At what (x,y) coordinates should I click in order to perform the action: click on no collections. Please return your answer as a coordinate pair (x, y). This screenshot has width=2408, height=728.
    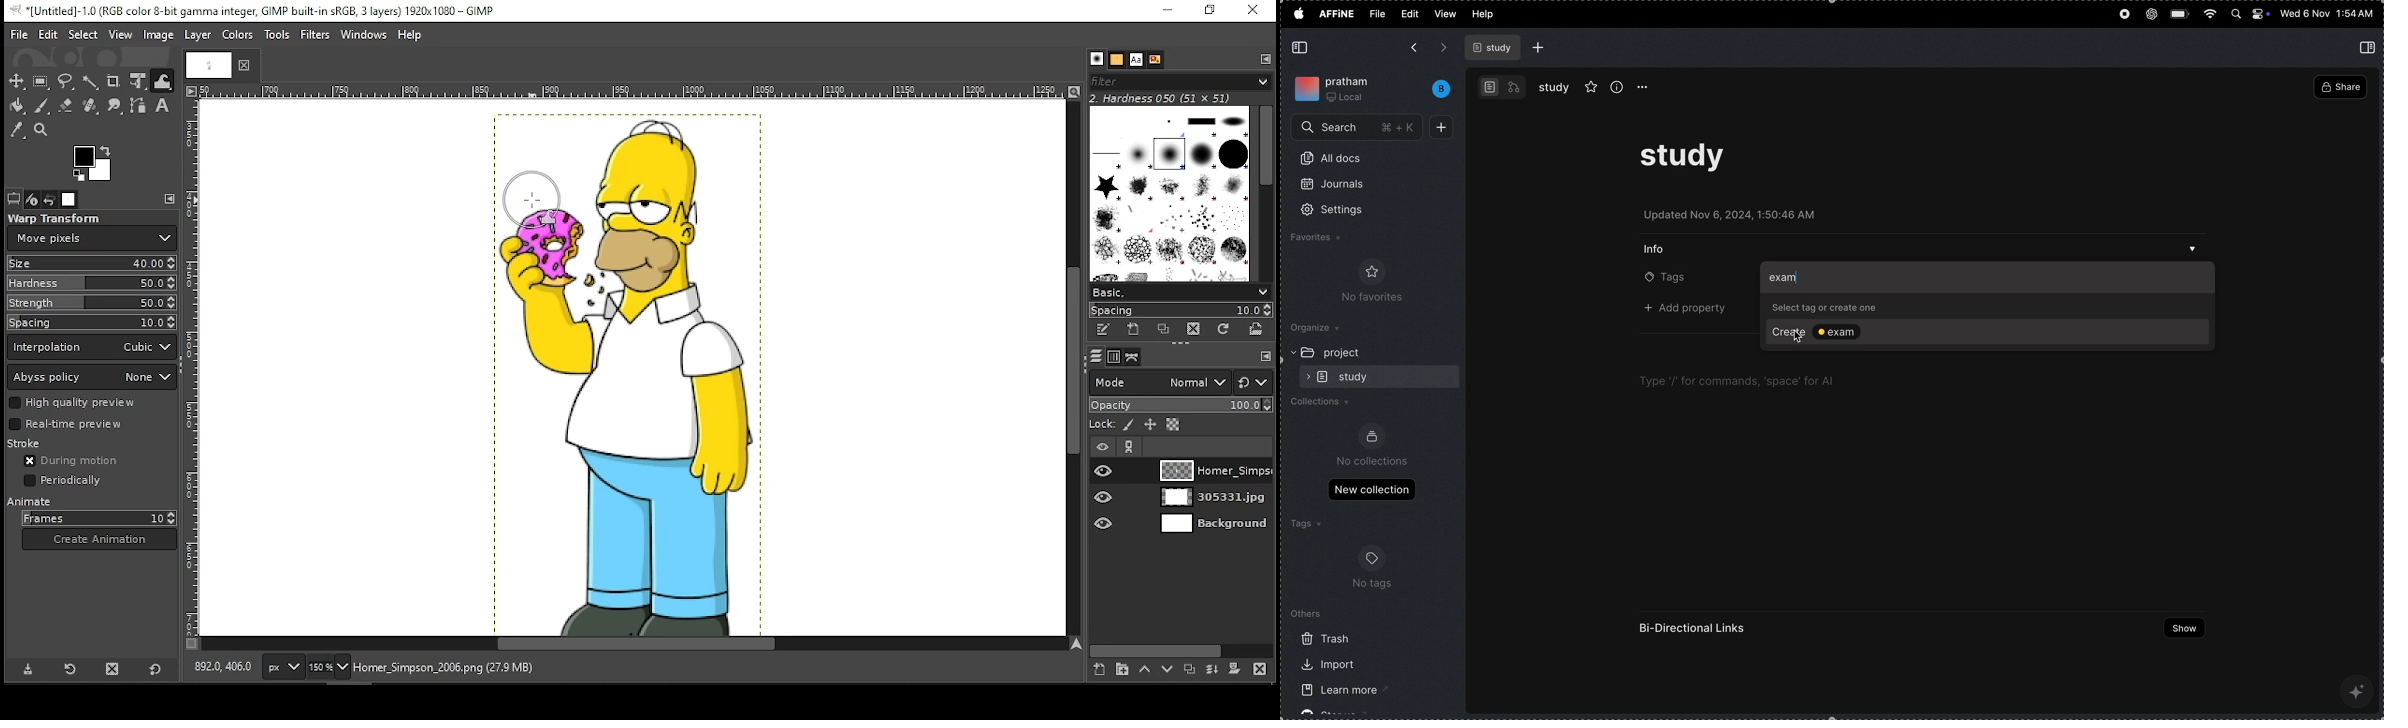
    Looking at the image, I should click on (1373, 461).